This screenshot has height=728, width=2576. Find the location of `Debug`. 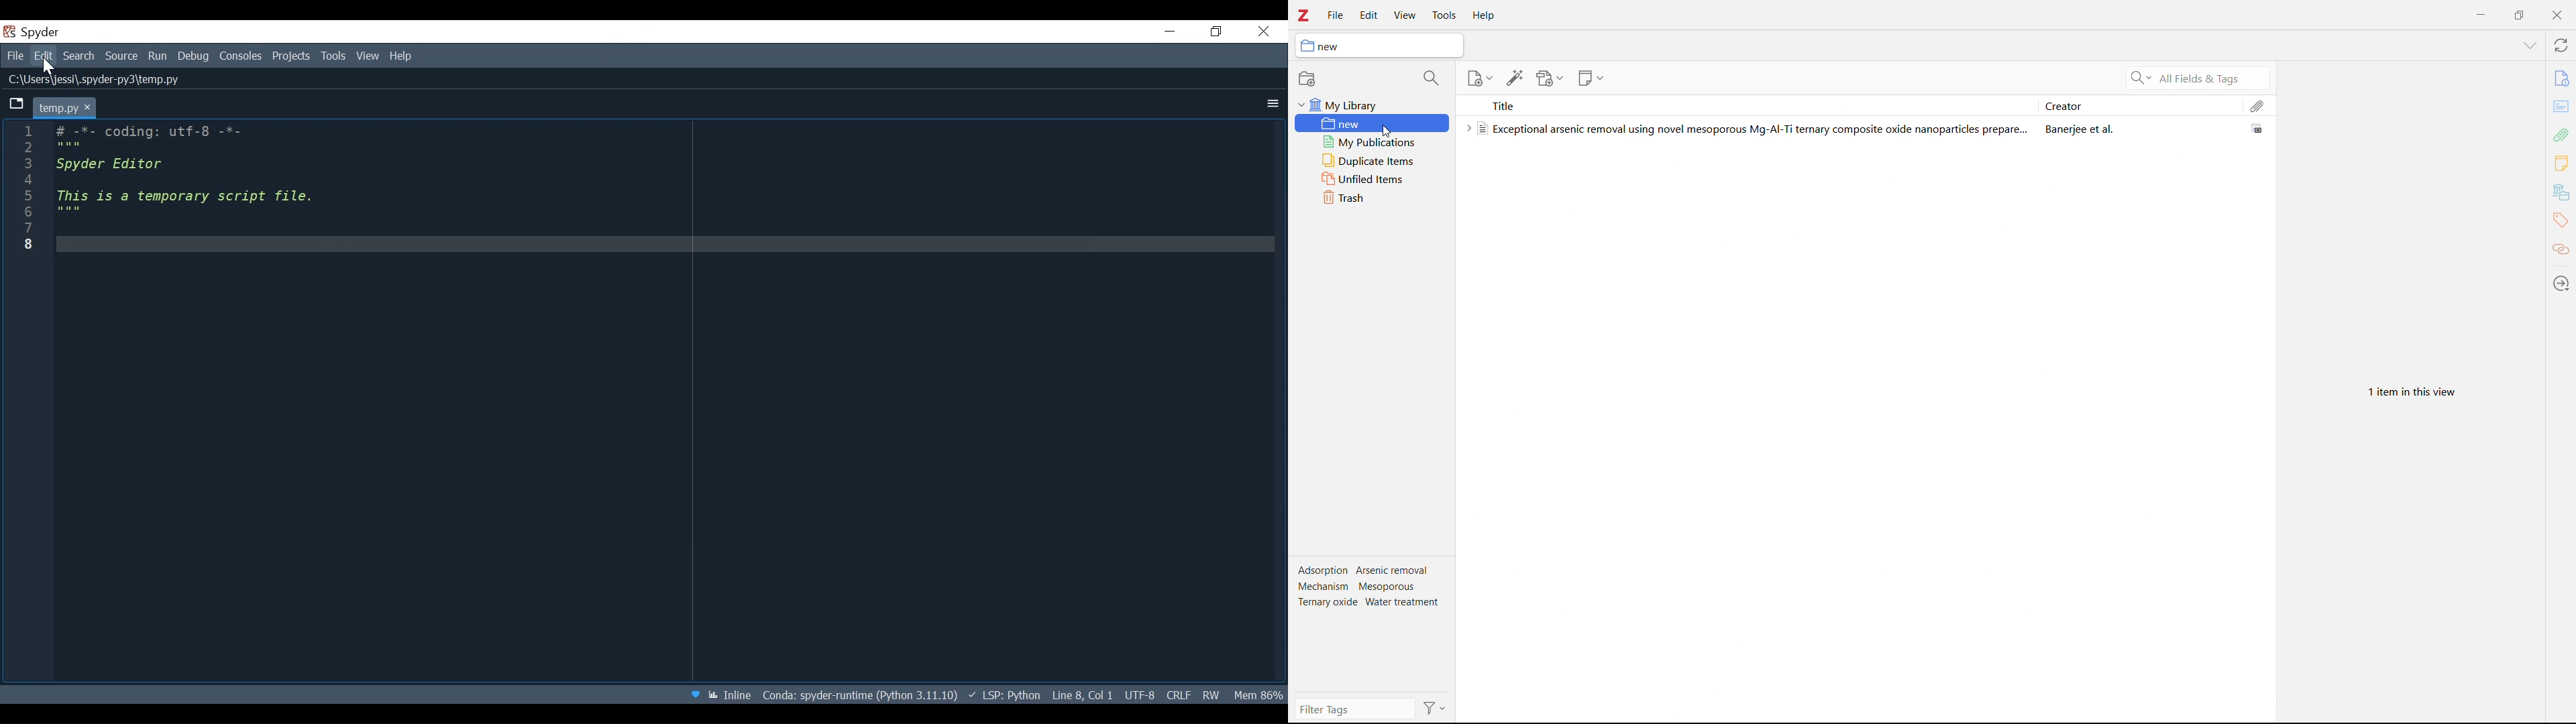

Debug is located at coordinates (195, 58).